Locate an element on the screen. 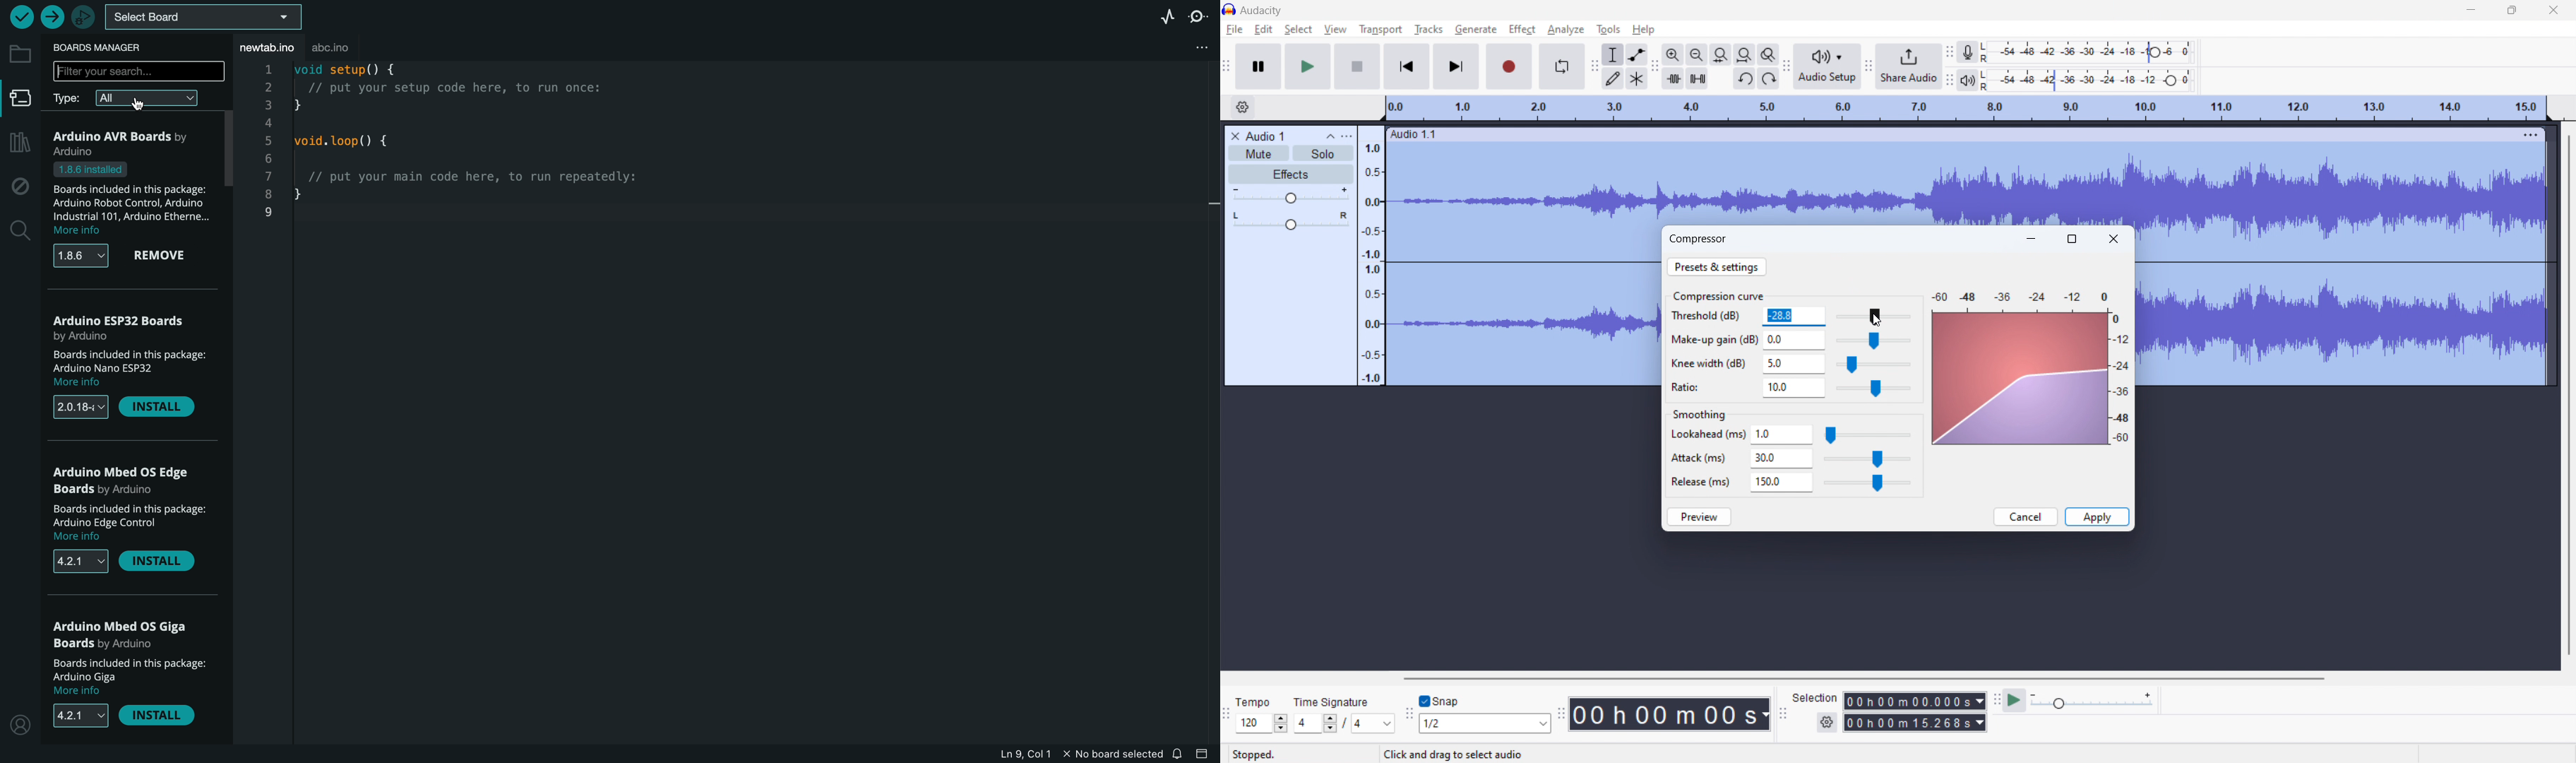  file information is located at coordinates (1076, 753).